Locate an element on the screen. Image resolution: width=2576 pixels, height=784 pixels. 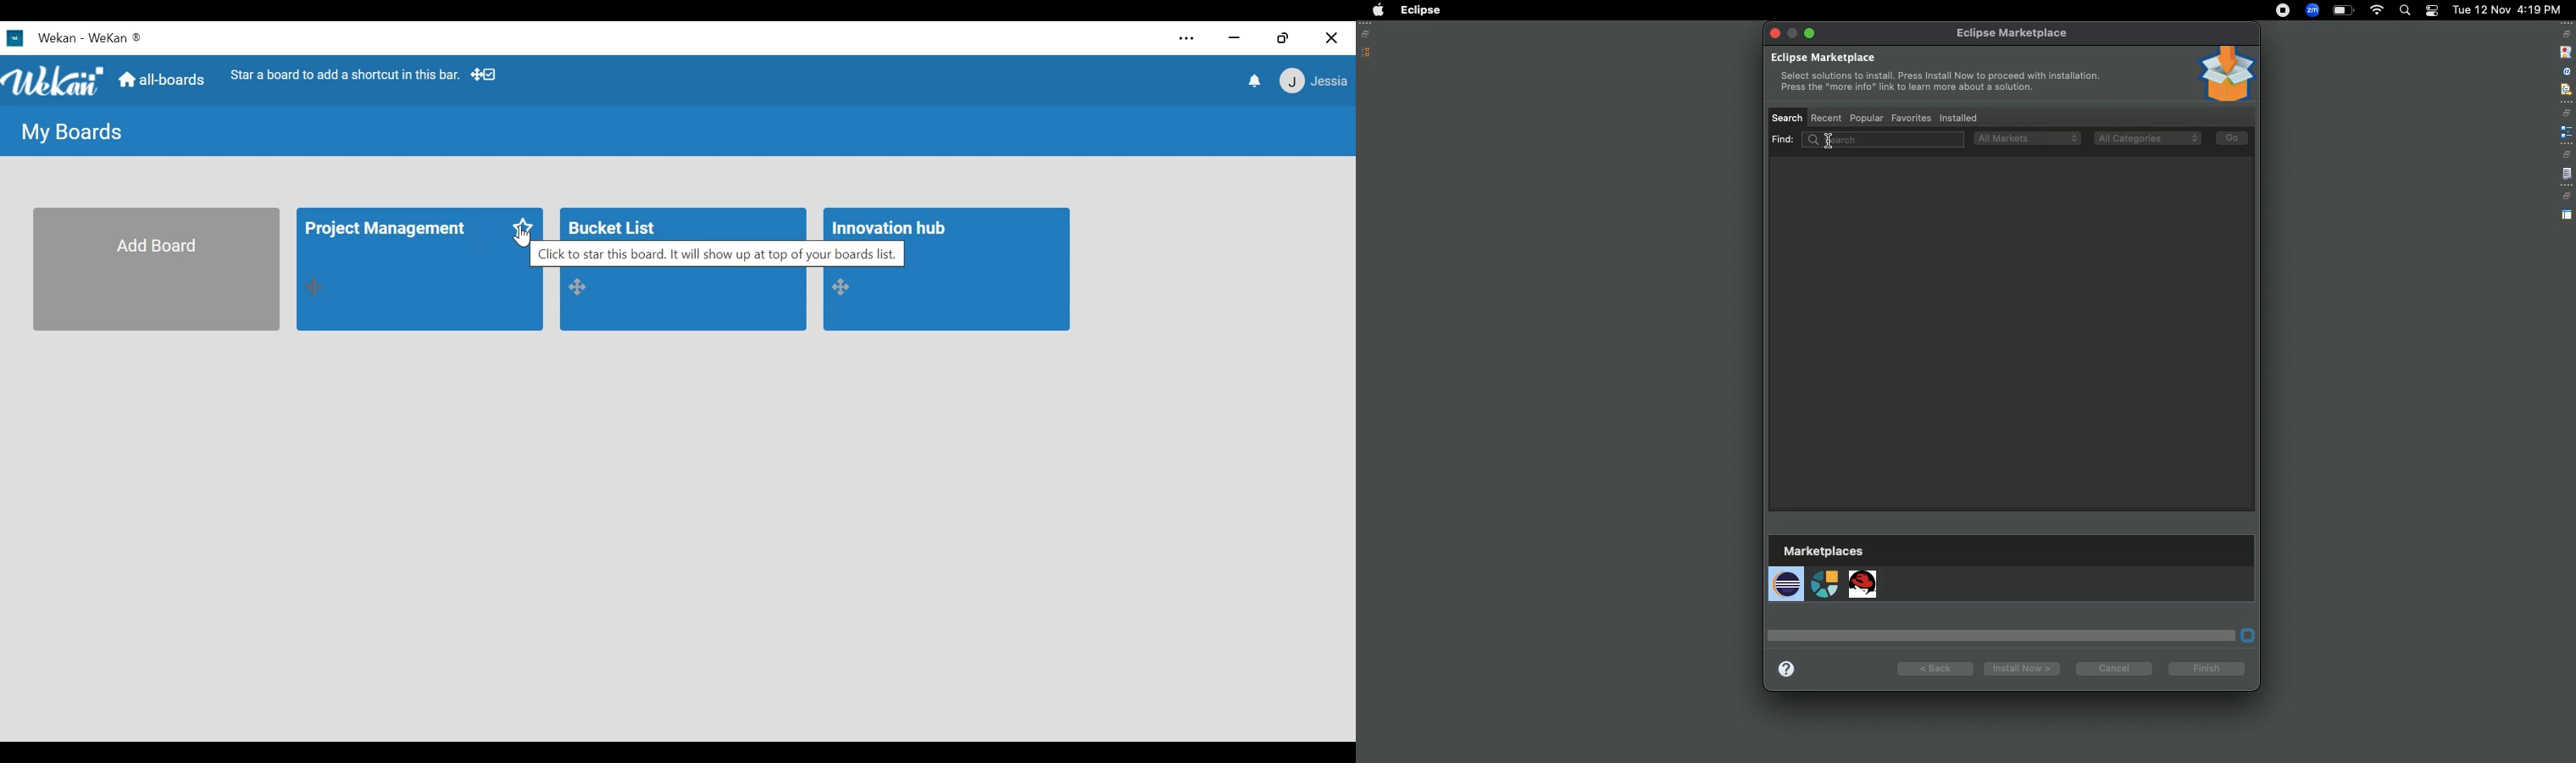
Recording is located at coordinates (2283, 12).